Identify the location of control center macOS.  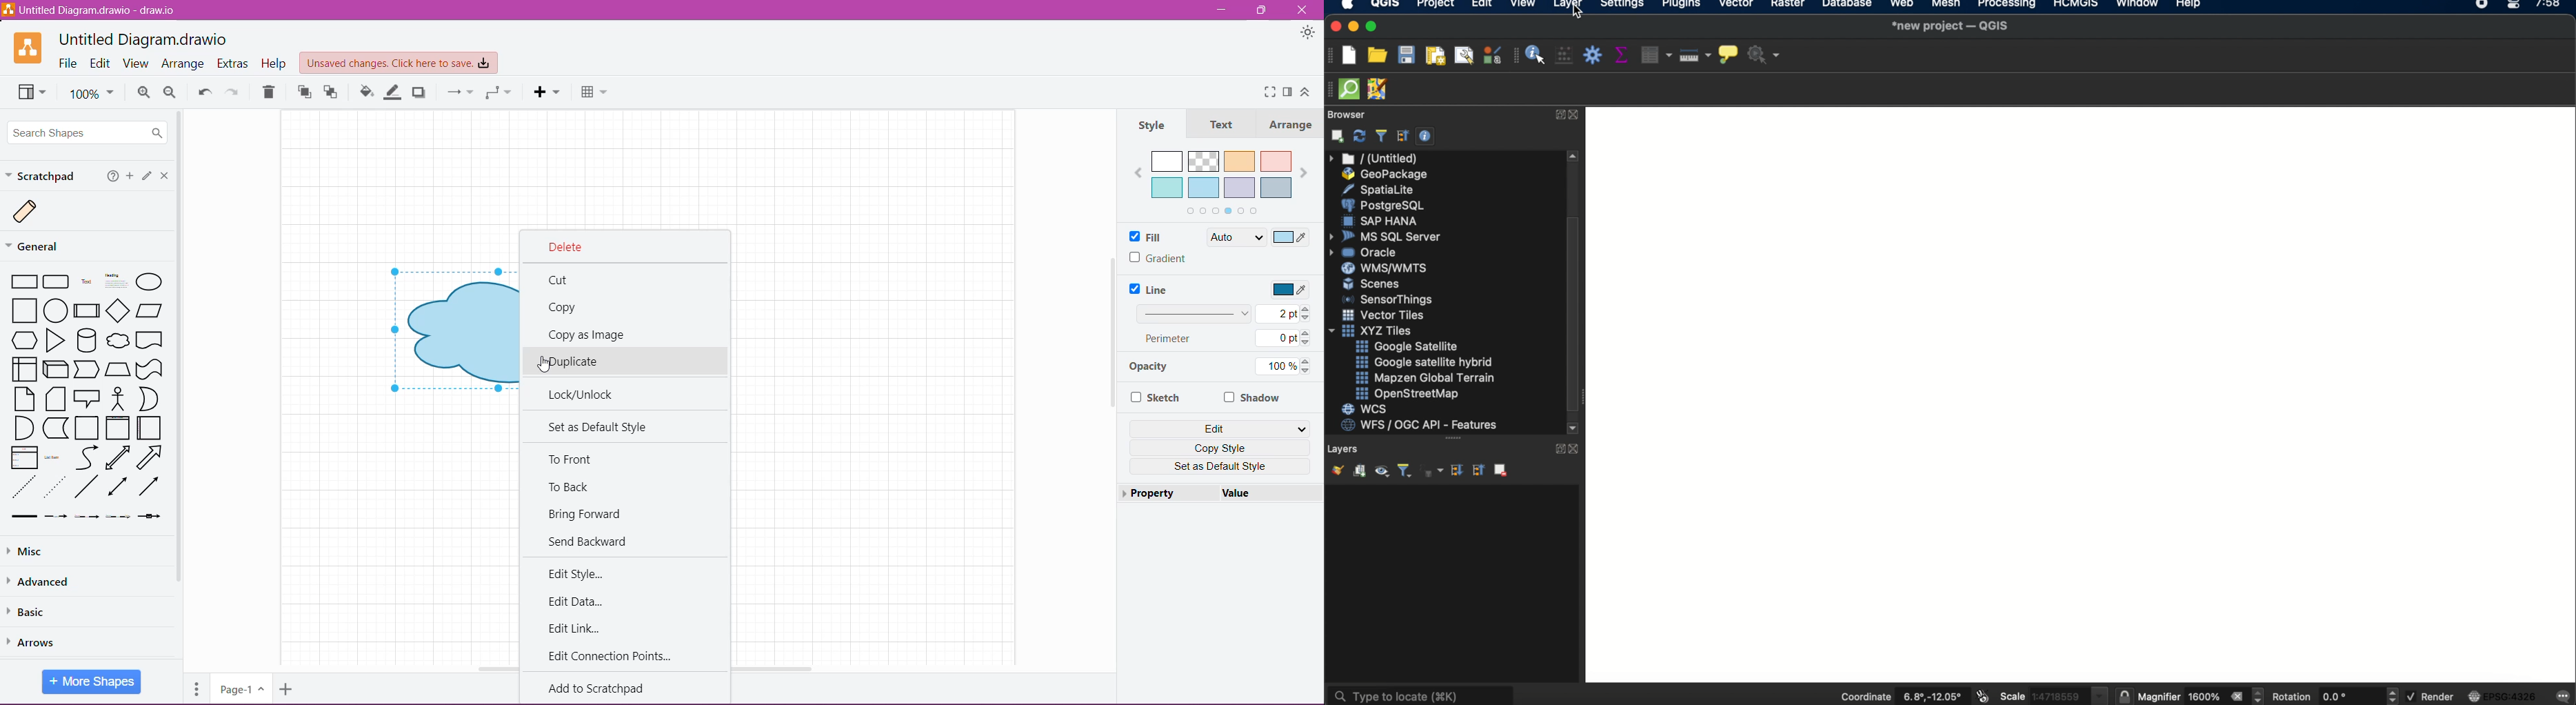
(2513, 6).